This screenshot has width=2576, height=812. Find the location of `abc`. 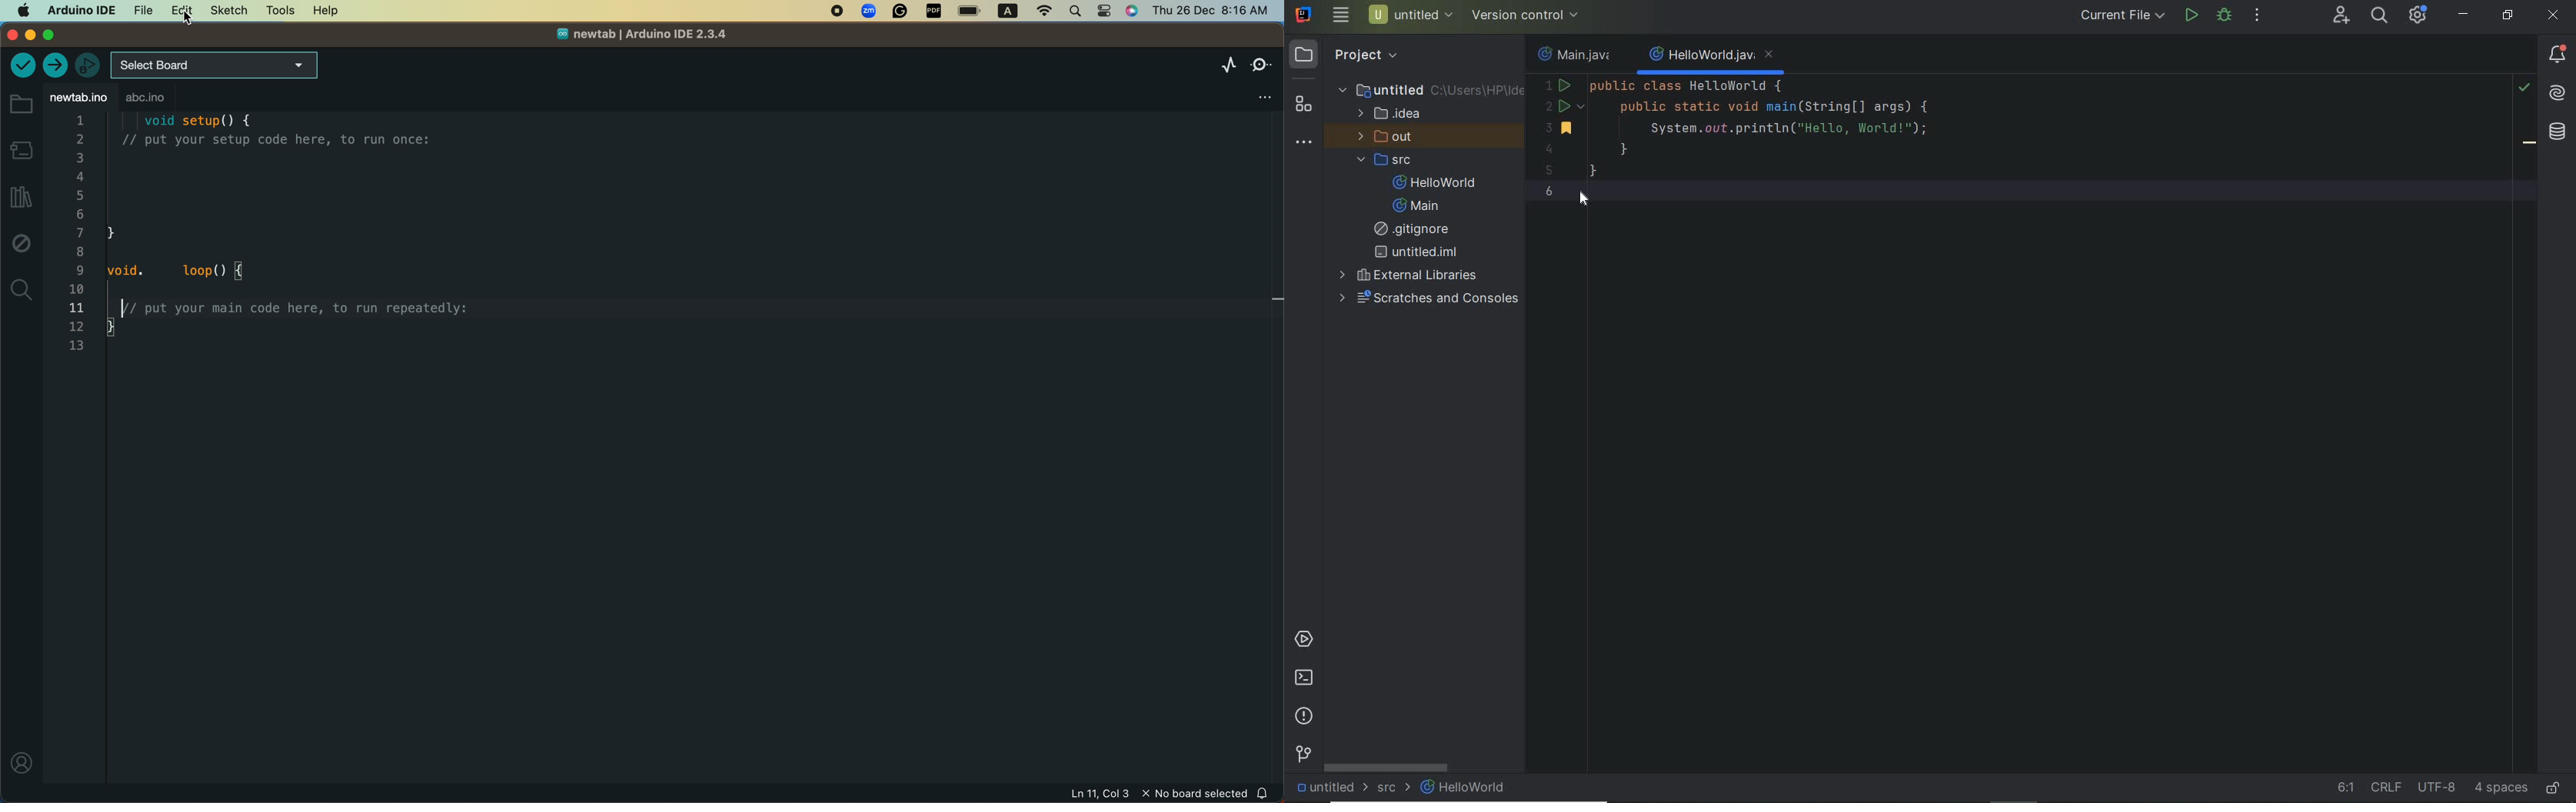

abc is located at coordinates (170, 99).